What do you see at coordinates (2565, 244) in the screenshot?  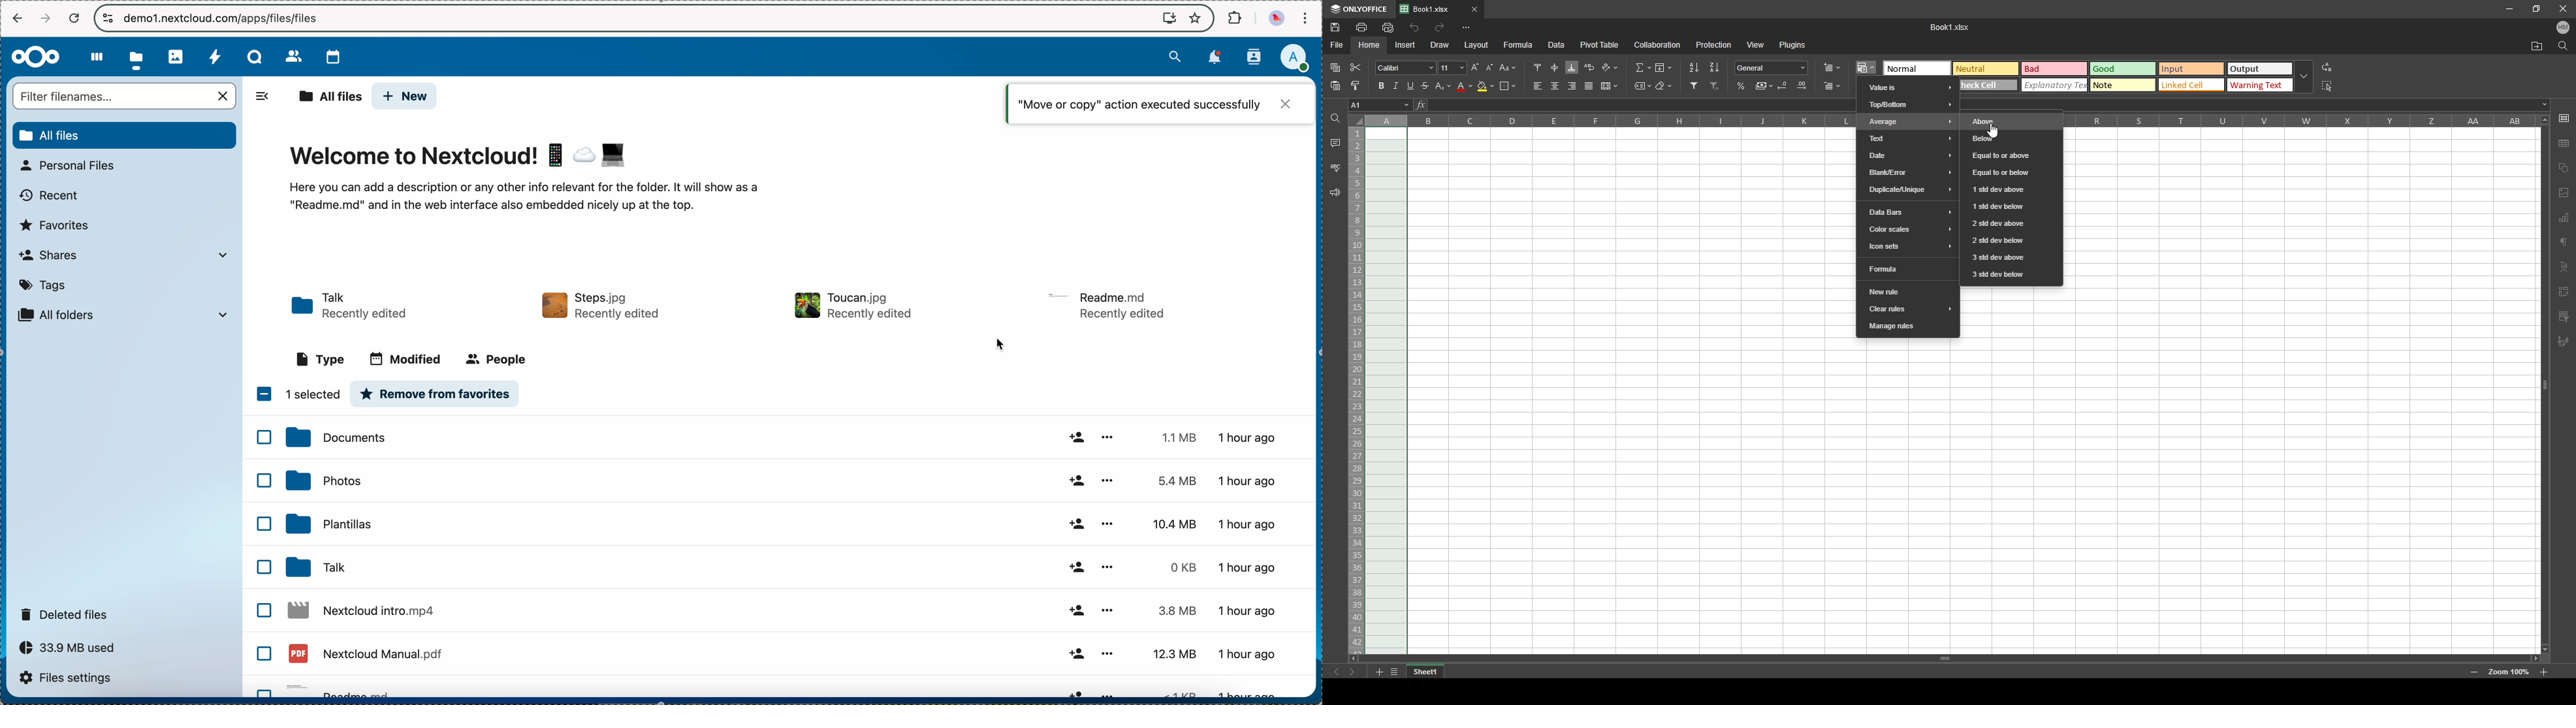 I see `paragraph` at bounding box center [2565, 244].